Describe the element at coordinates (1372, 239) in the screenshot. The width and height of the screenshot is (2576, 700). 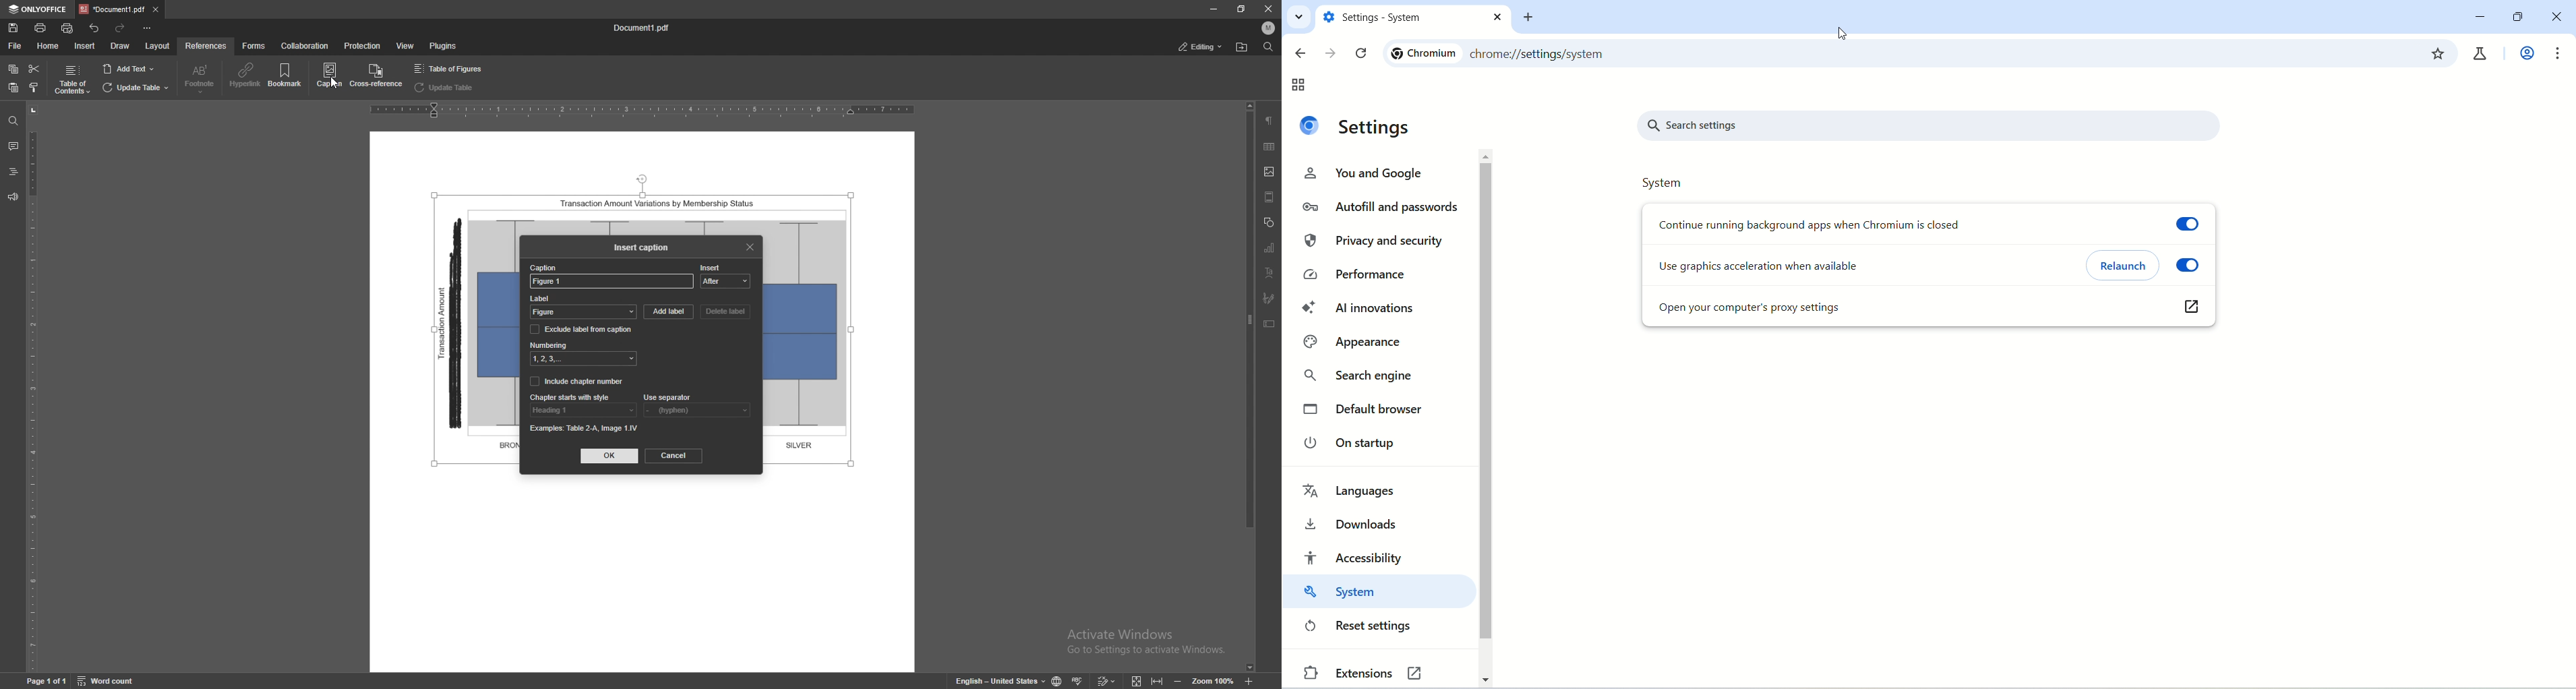
I see `privacy and security` at that location.